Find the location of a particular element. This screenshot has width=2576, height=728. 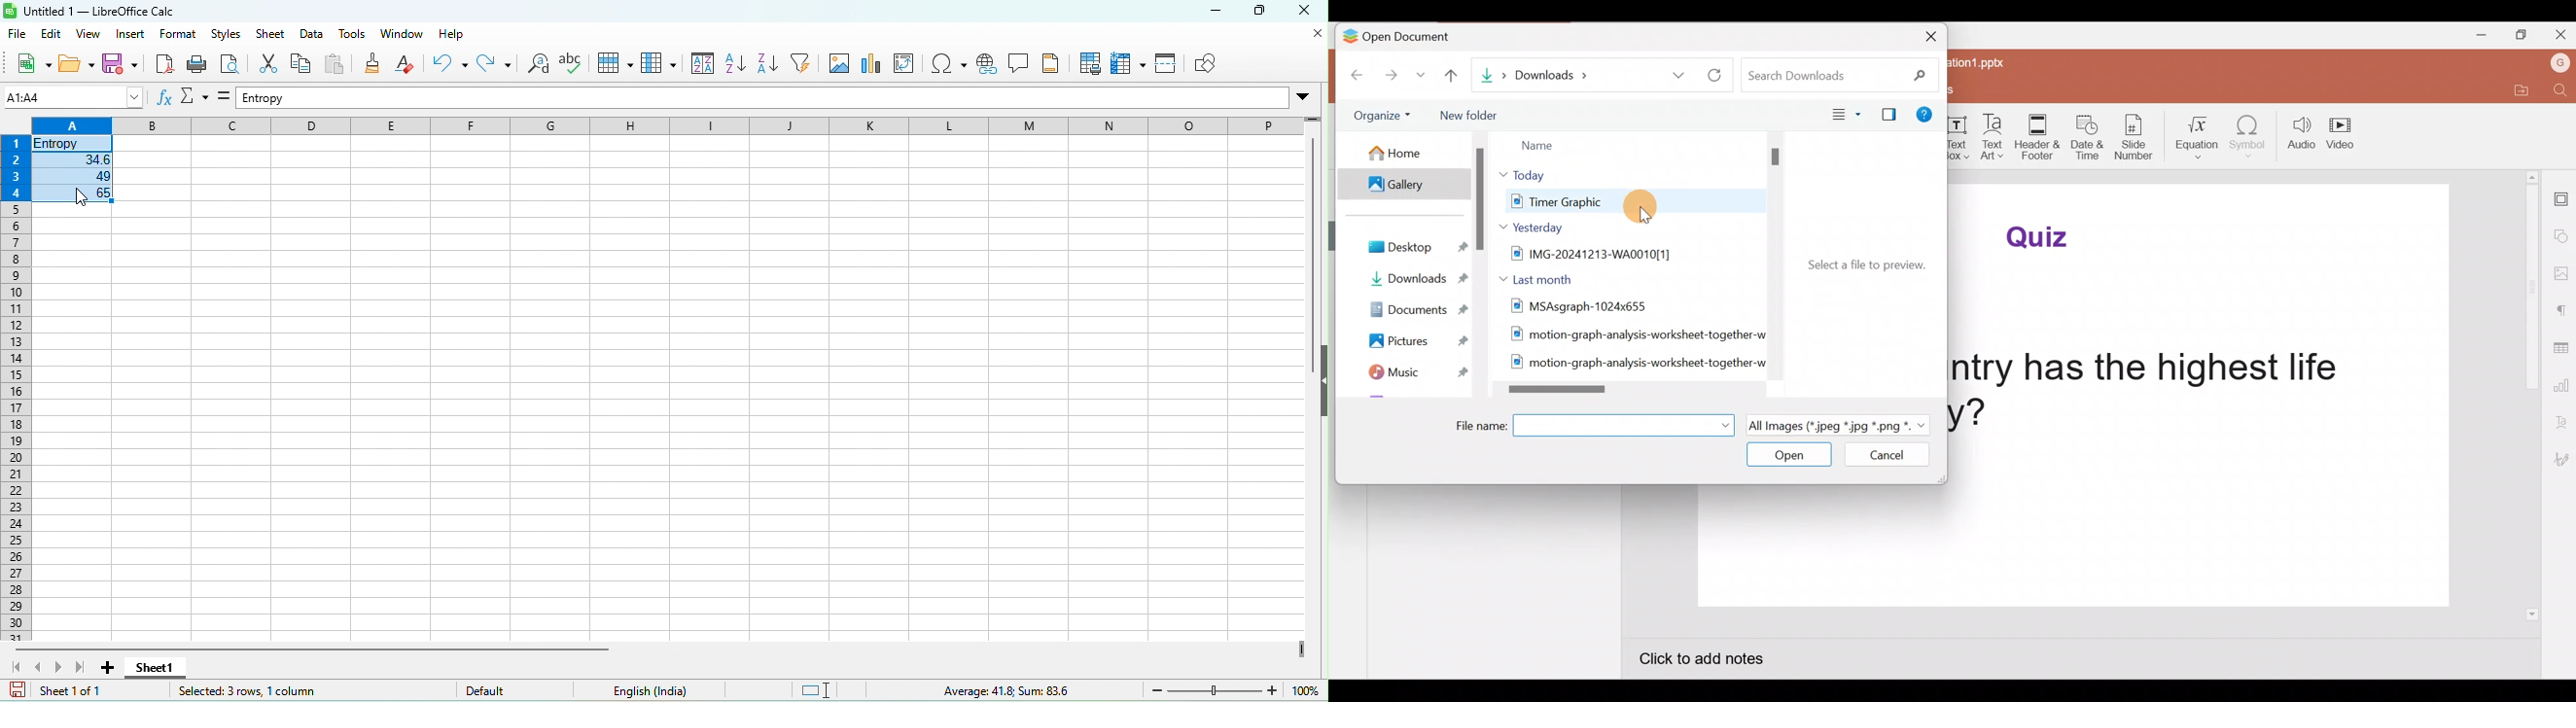

Audio is located at coordinates (2298, 133).